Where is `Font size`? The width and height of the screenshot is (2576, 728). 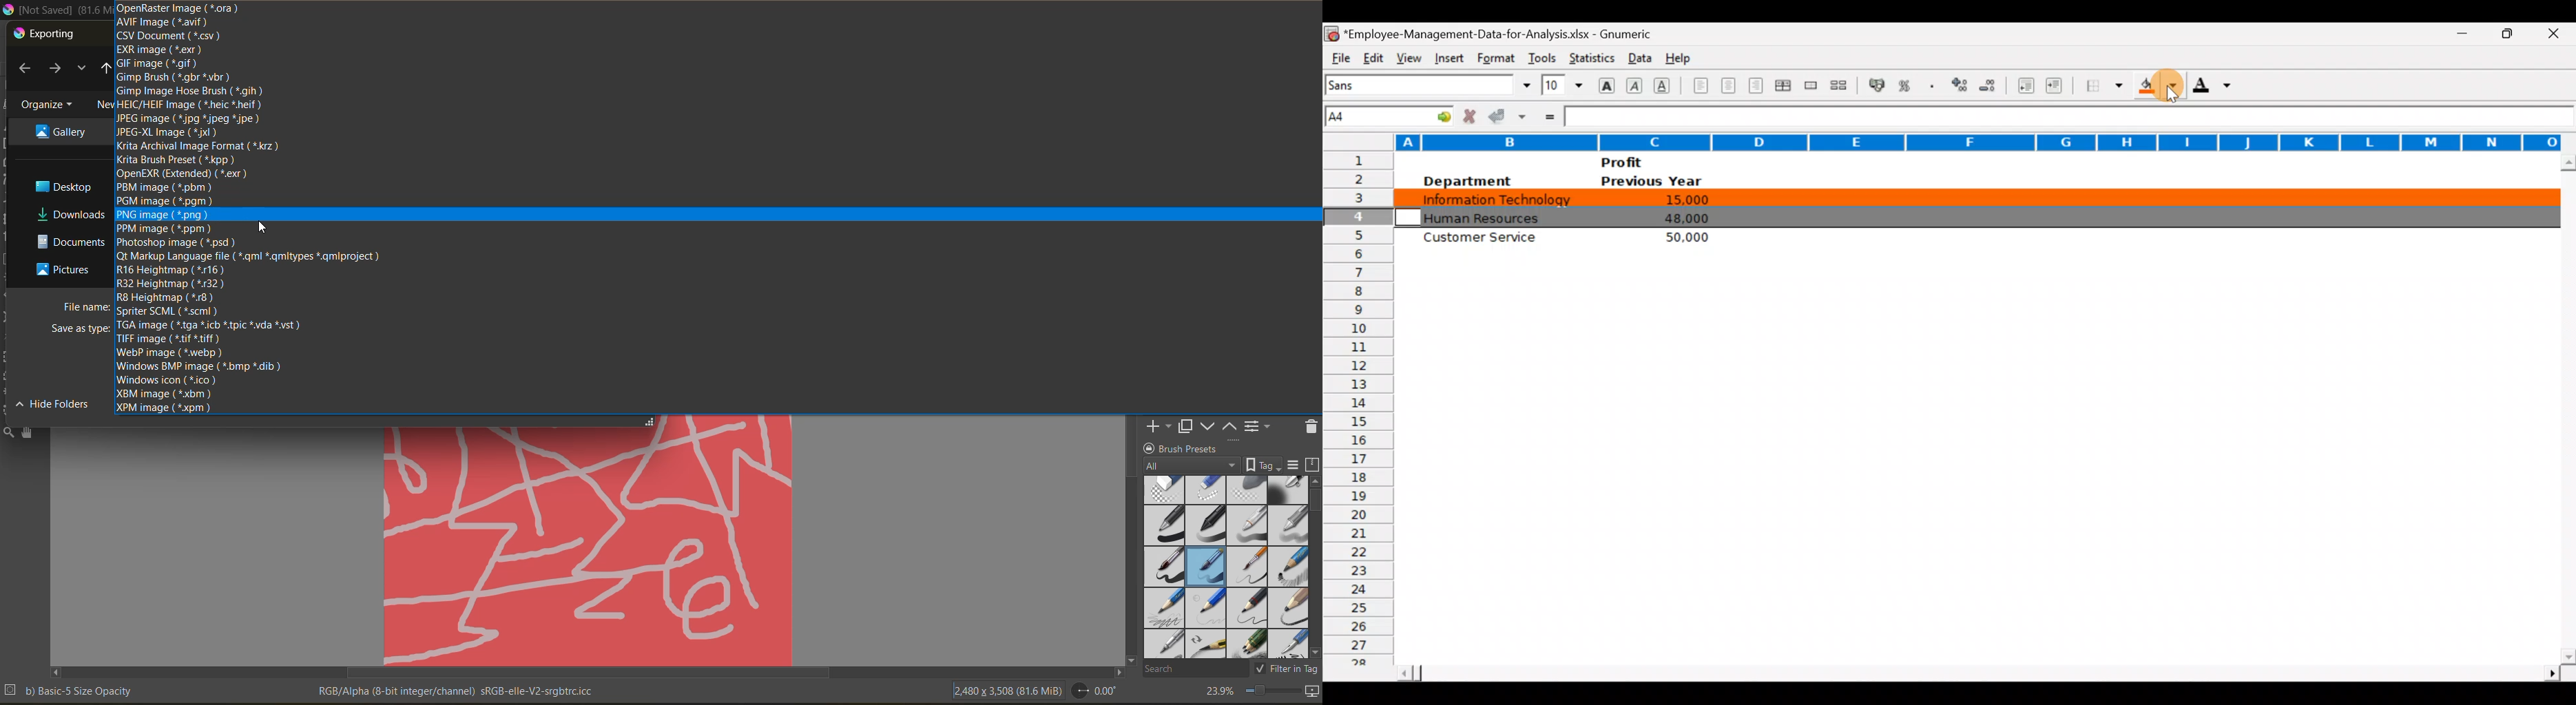 Font size is located at coordinates (1562, 85).